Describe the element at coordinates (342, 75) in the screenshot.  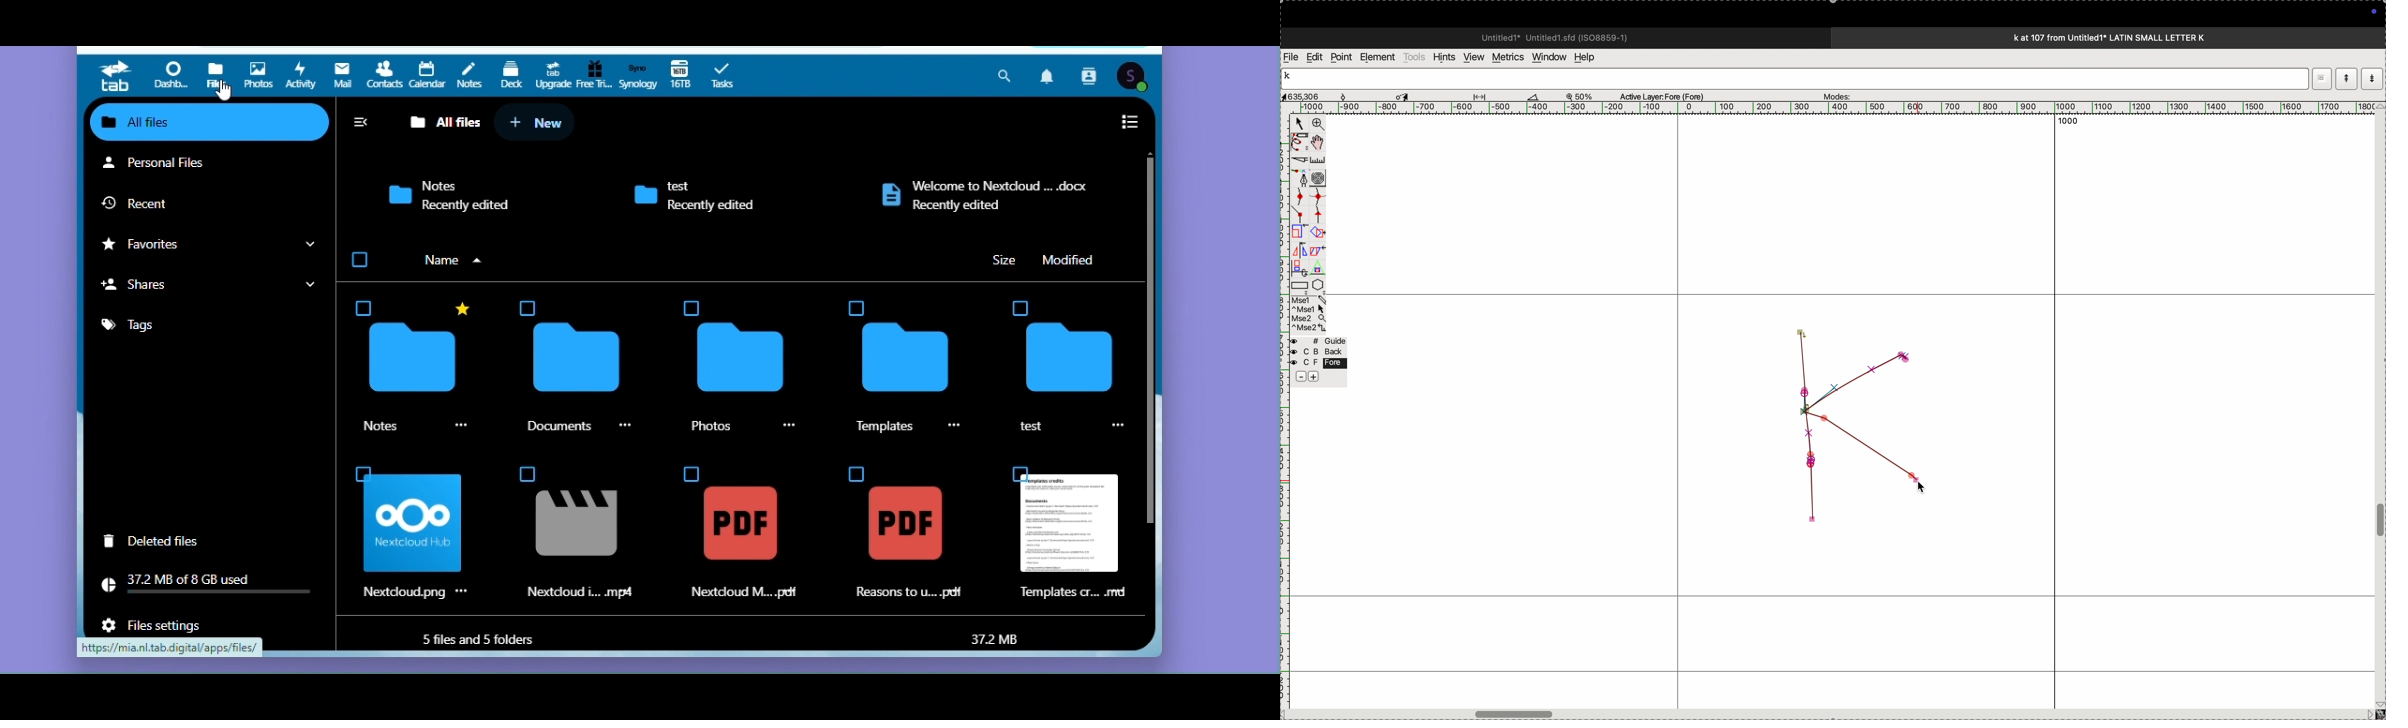
I see `Mail ` at that location.